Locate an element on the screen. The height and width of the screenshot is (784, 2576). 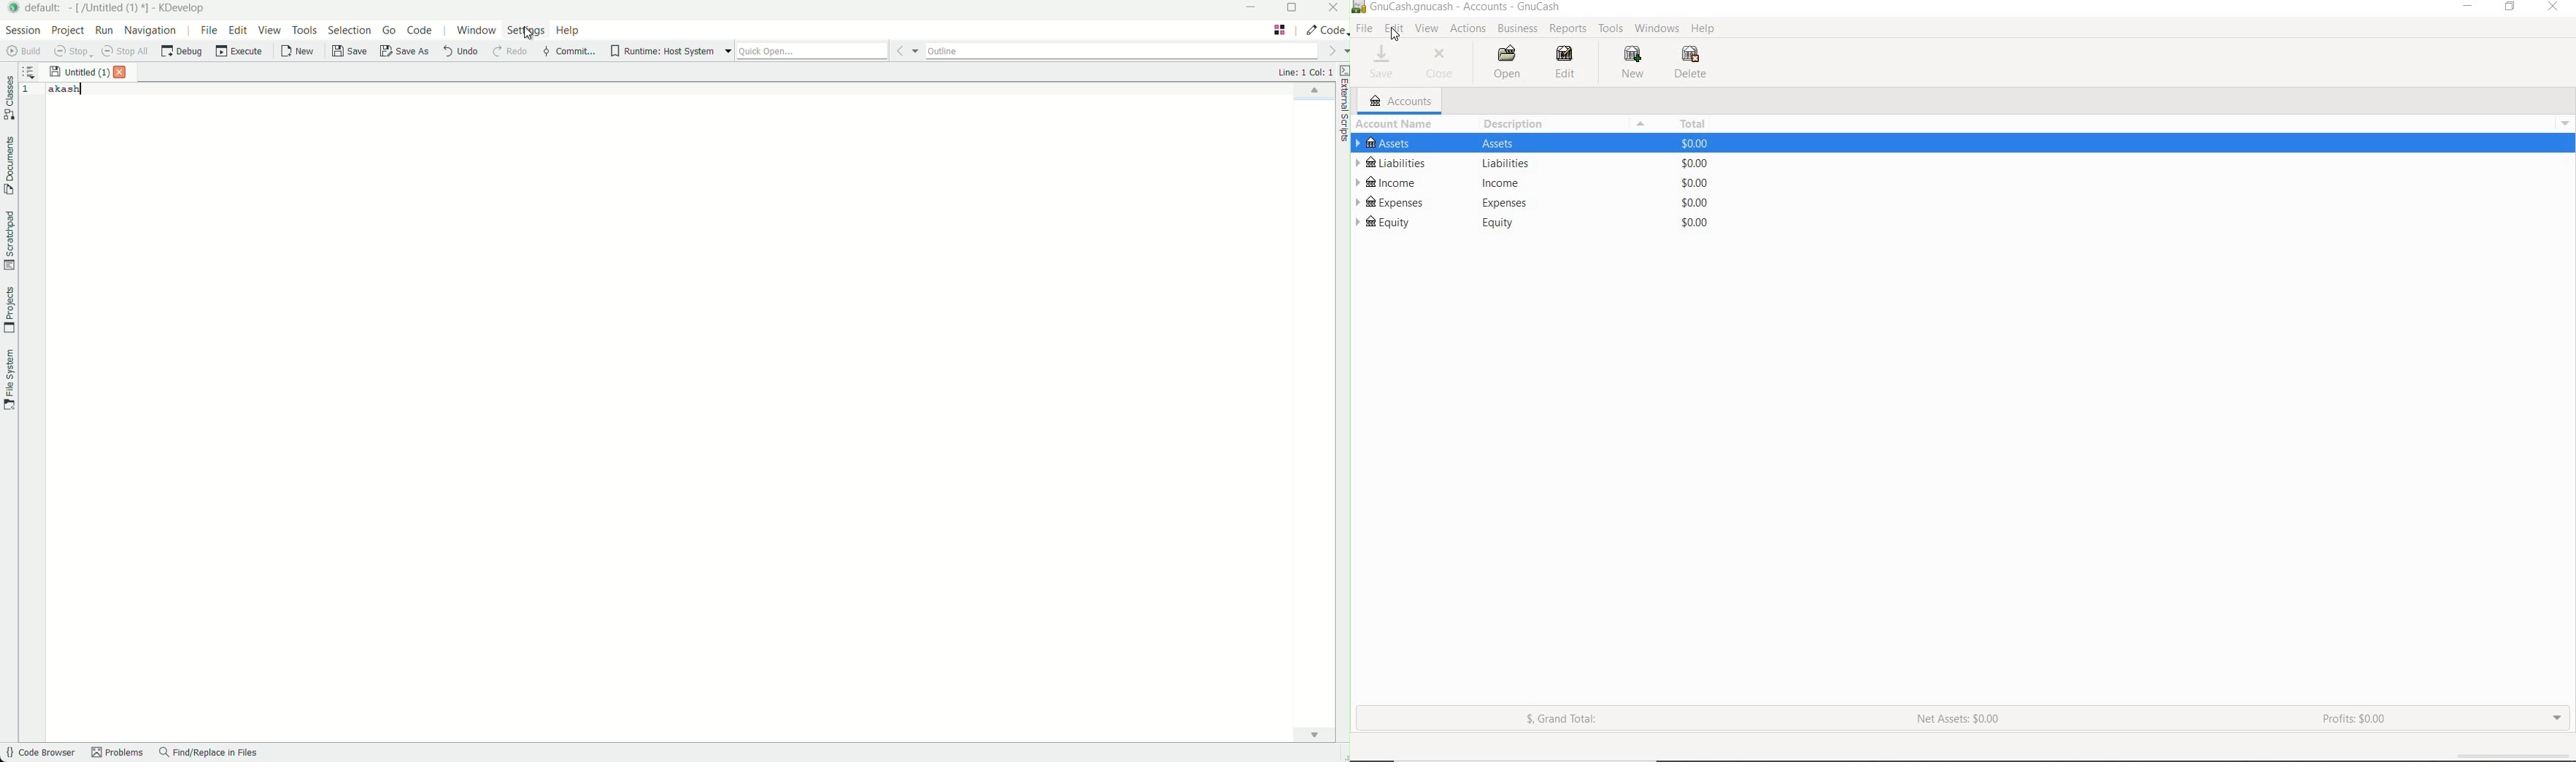
CLOSE is located at coordinates (1443, 64).